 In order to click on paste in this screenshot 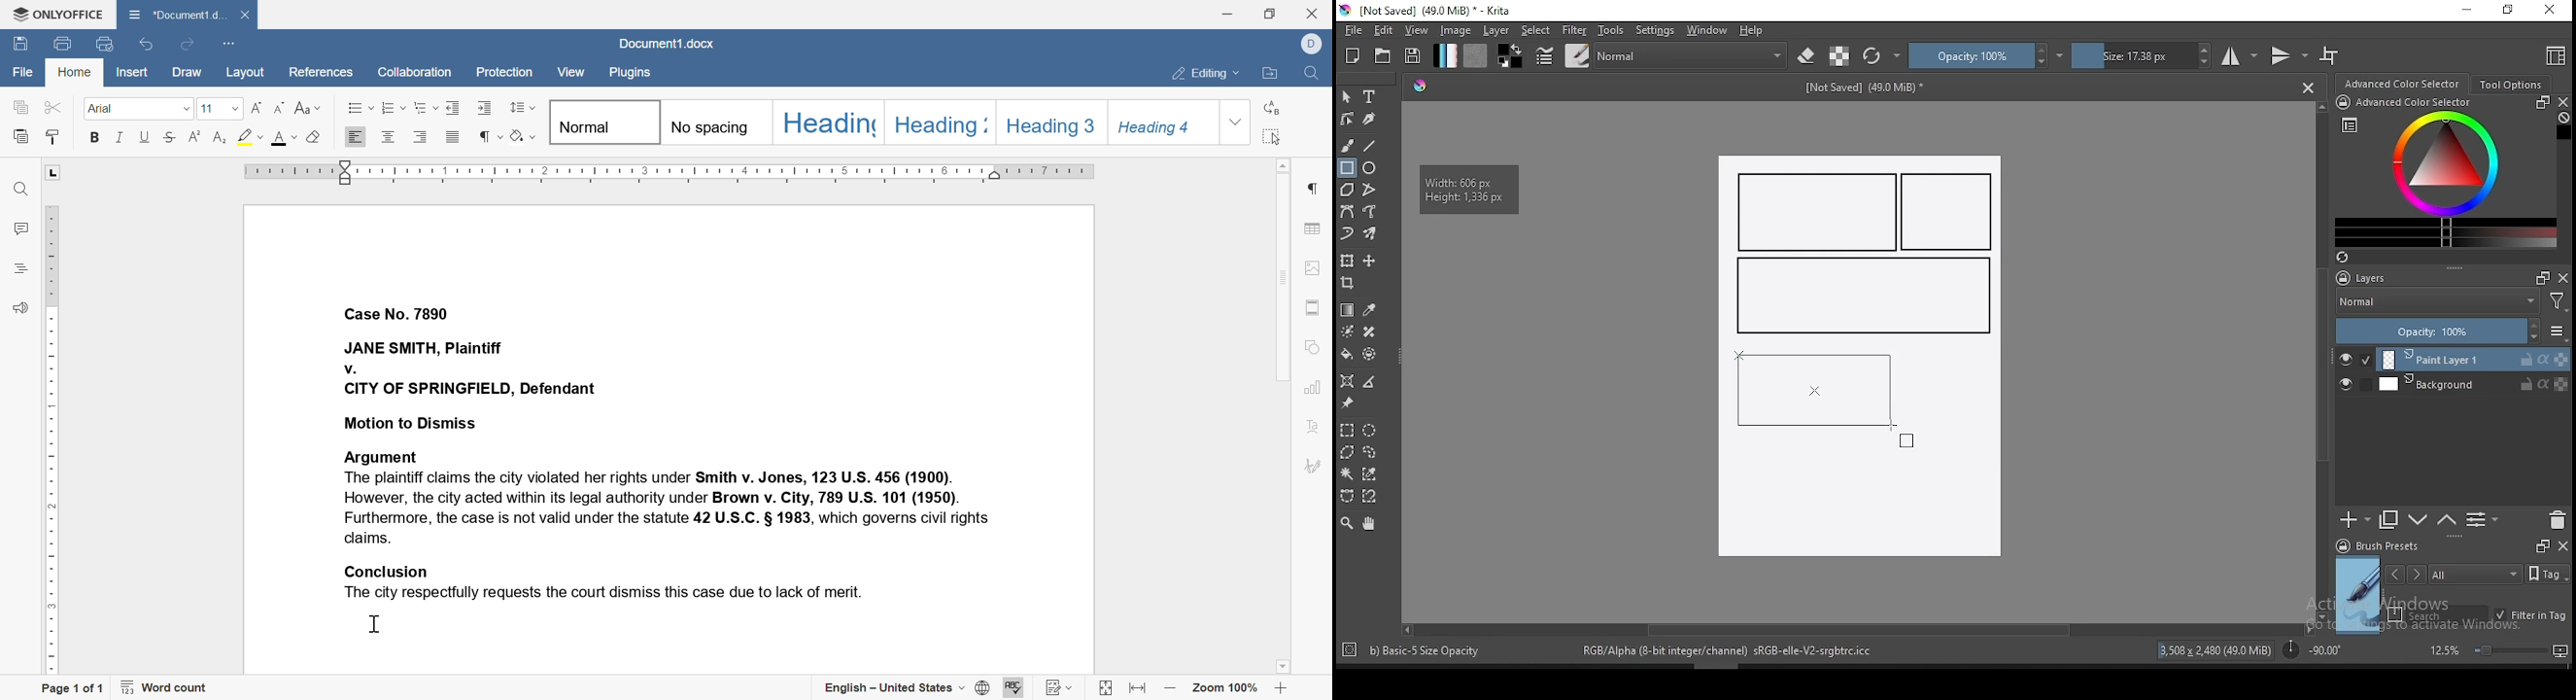, I will do `click(23, 136)`.